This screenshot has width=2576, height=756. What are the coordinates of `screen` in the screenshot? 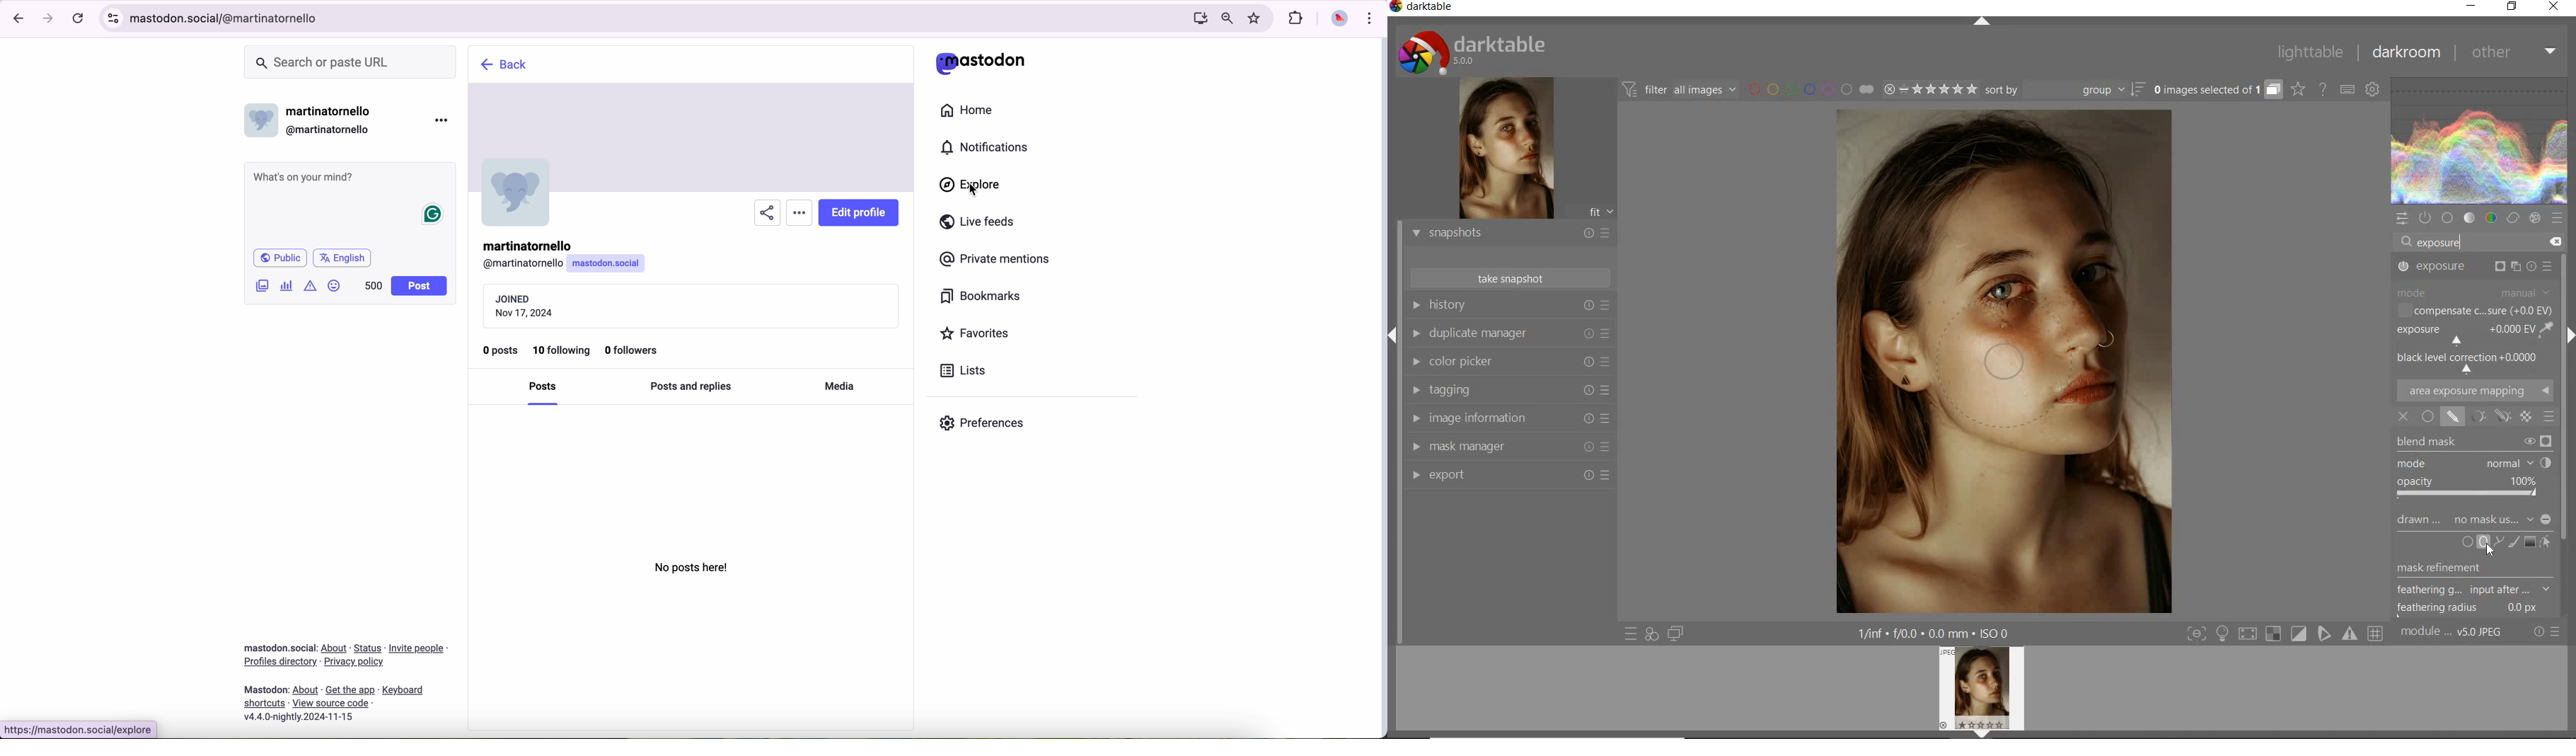 It's located at (1198, 19).